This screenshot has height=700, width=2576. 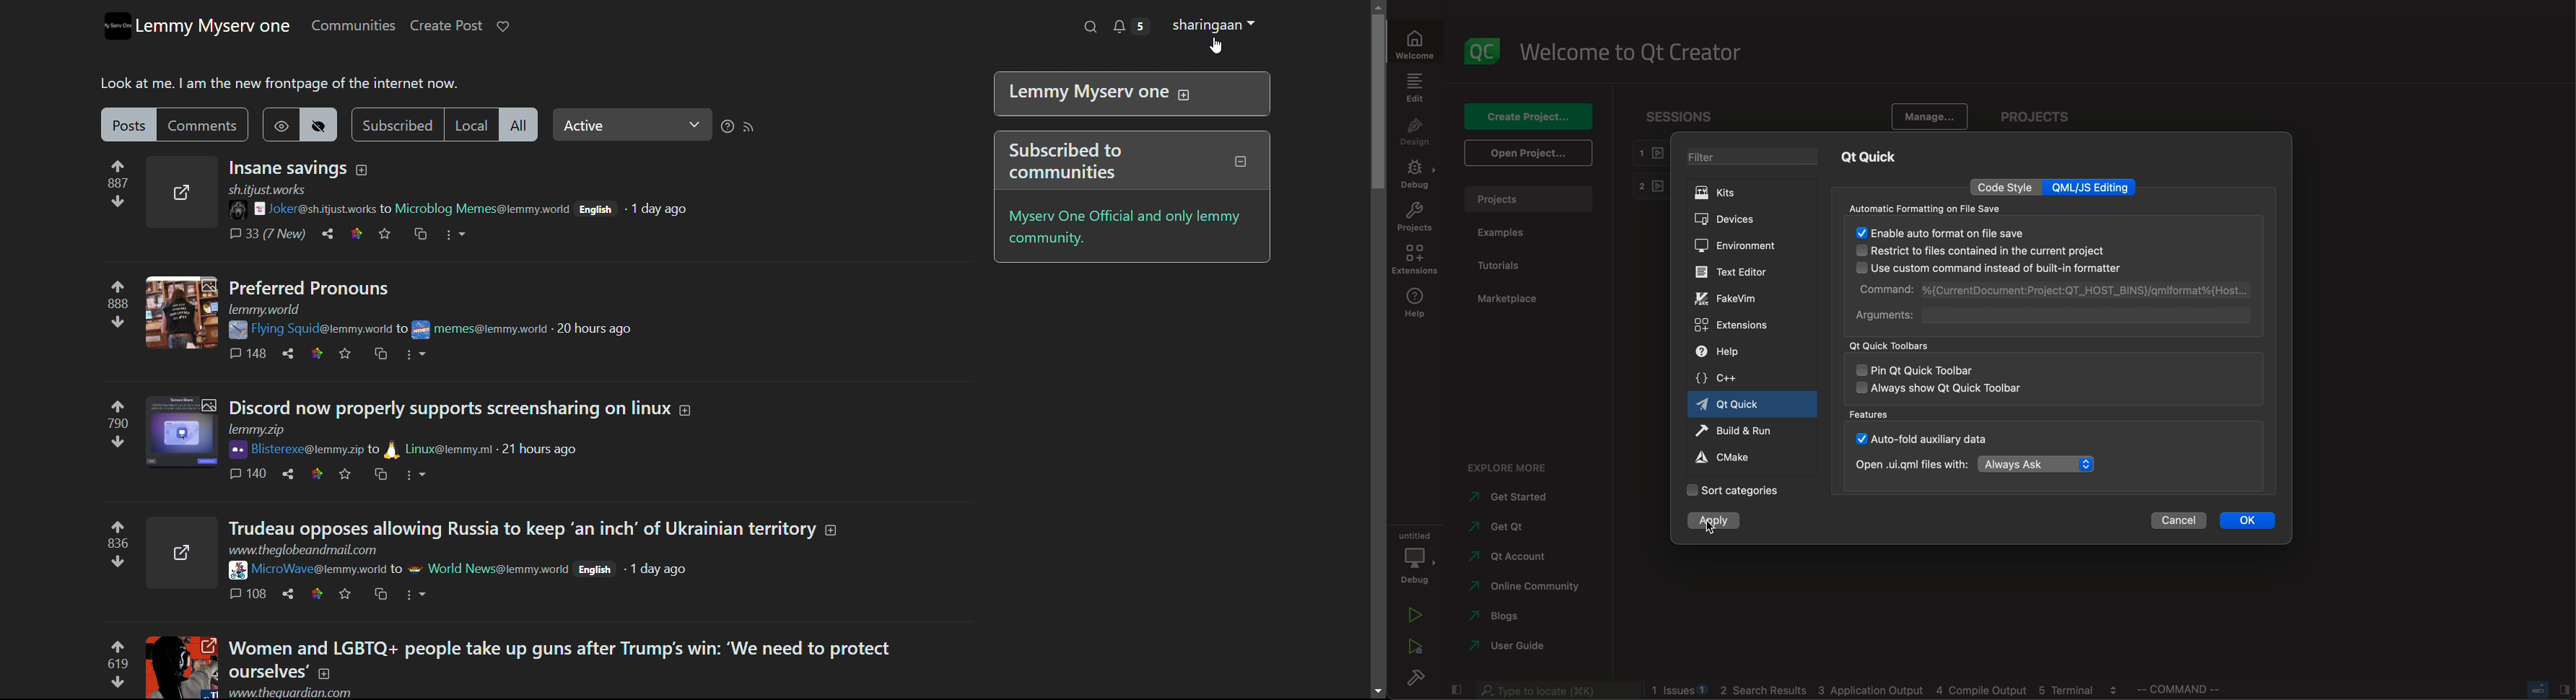 I want to click on local, so click(x=471, y=124).